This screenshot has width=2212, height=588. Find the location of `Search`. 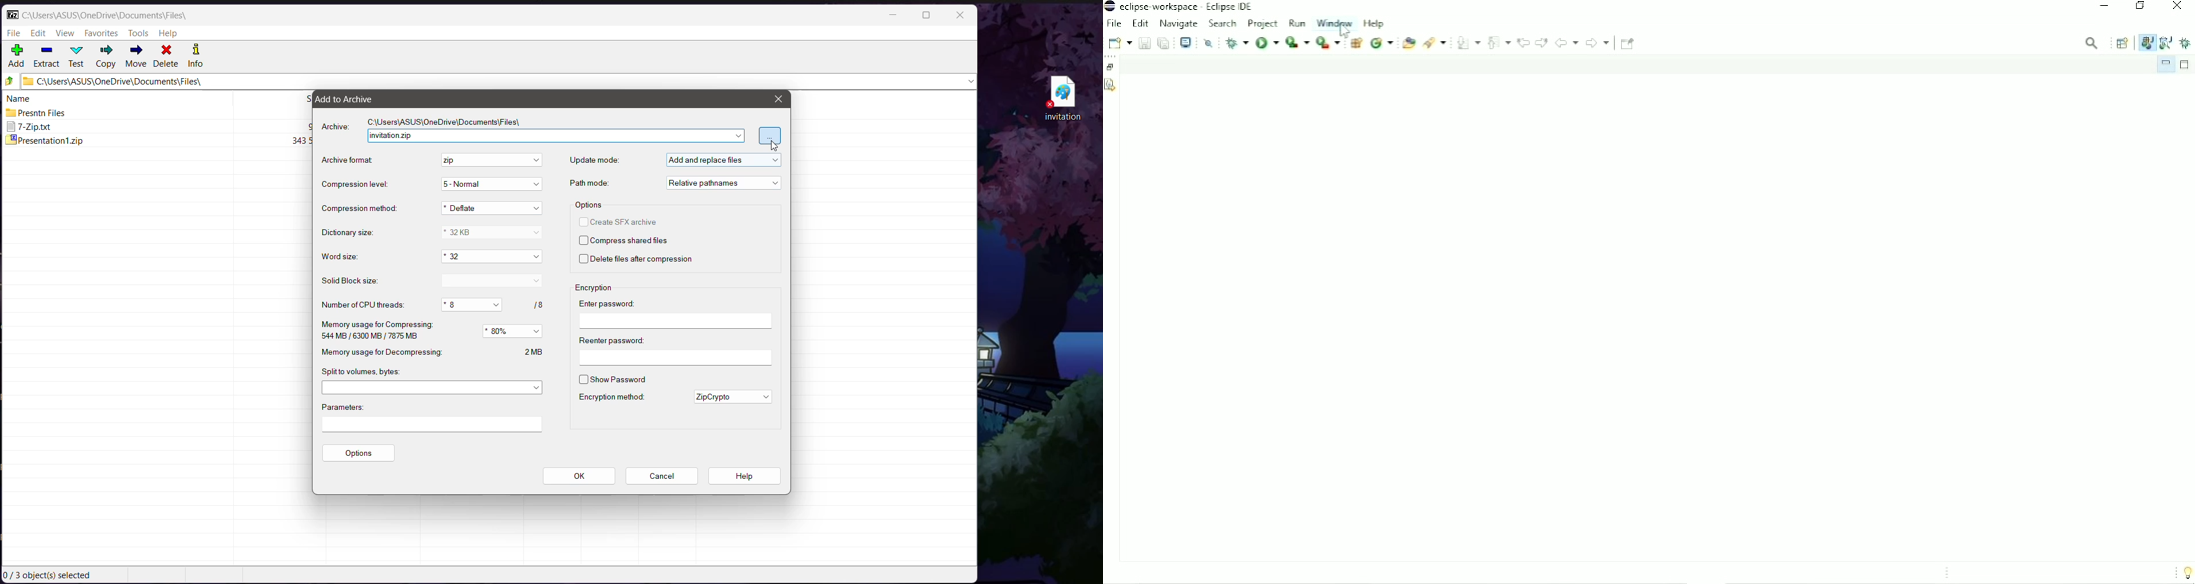

Search is located at coordinates (1436, 43).